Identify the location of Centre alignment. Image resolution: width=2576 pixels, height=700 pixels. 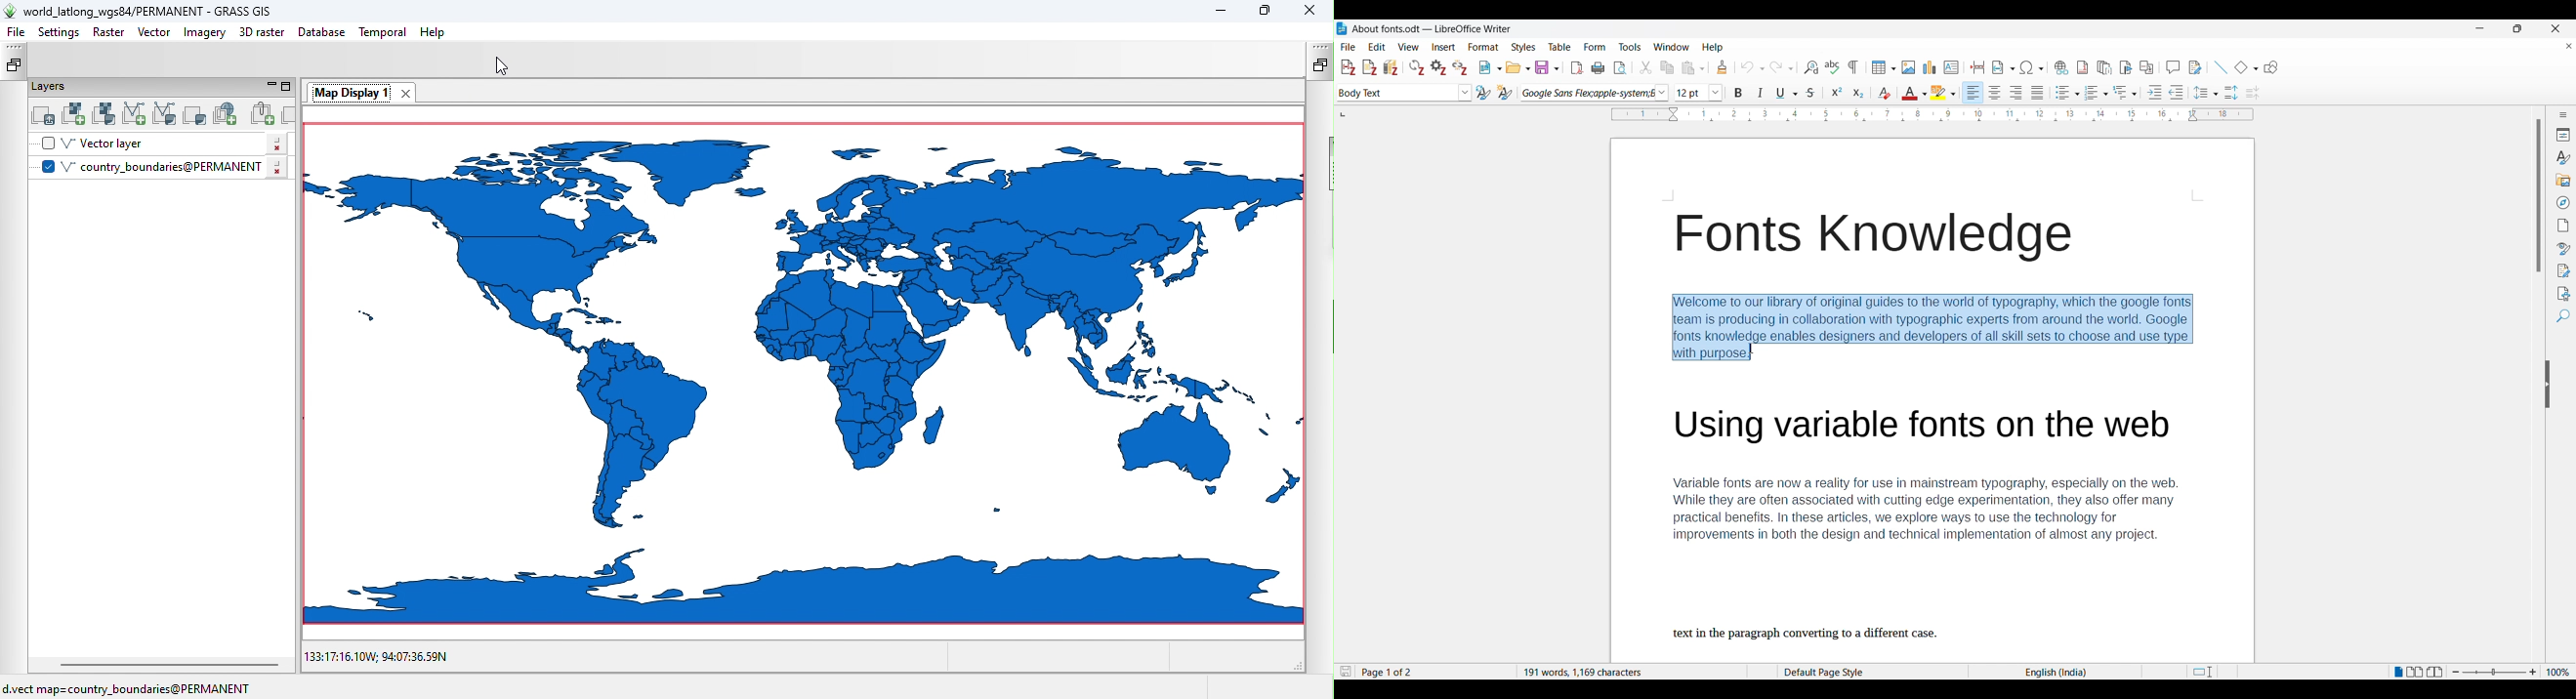
(1995, 93).